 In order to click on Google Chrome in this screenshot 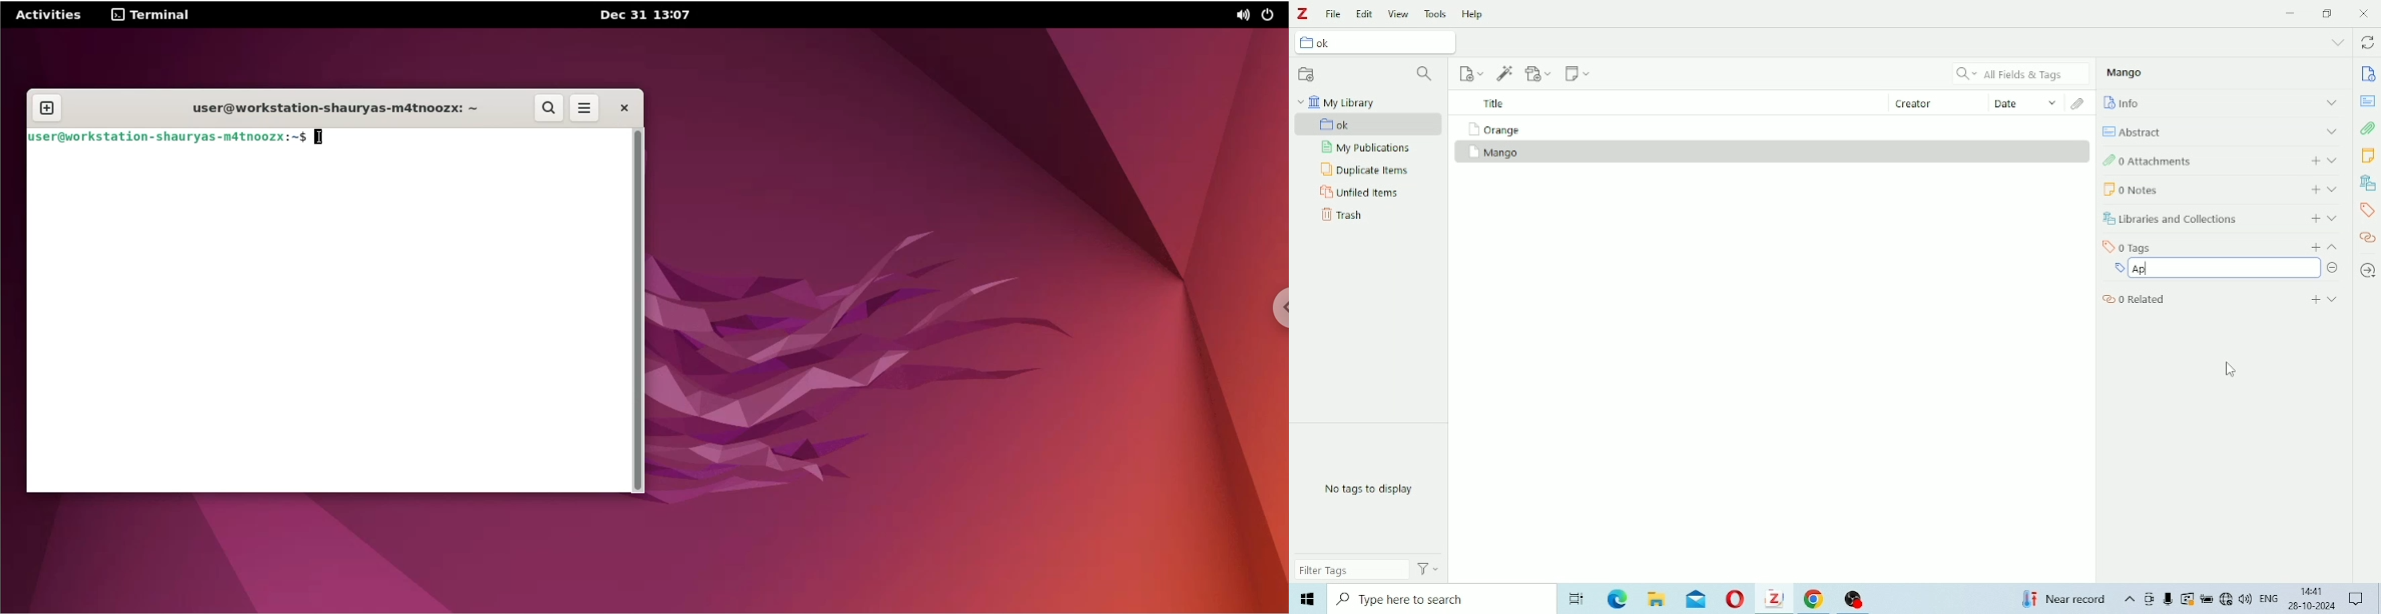, I will do `click(1815, 598)`.